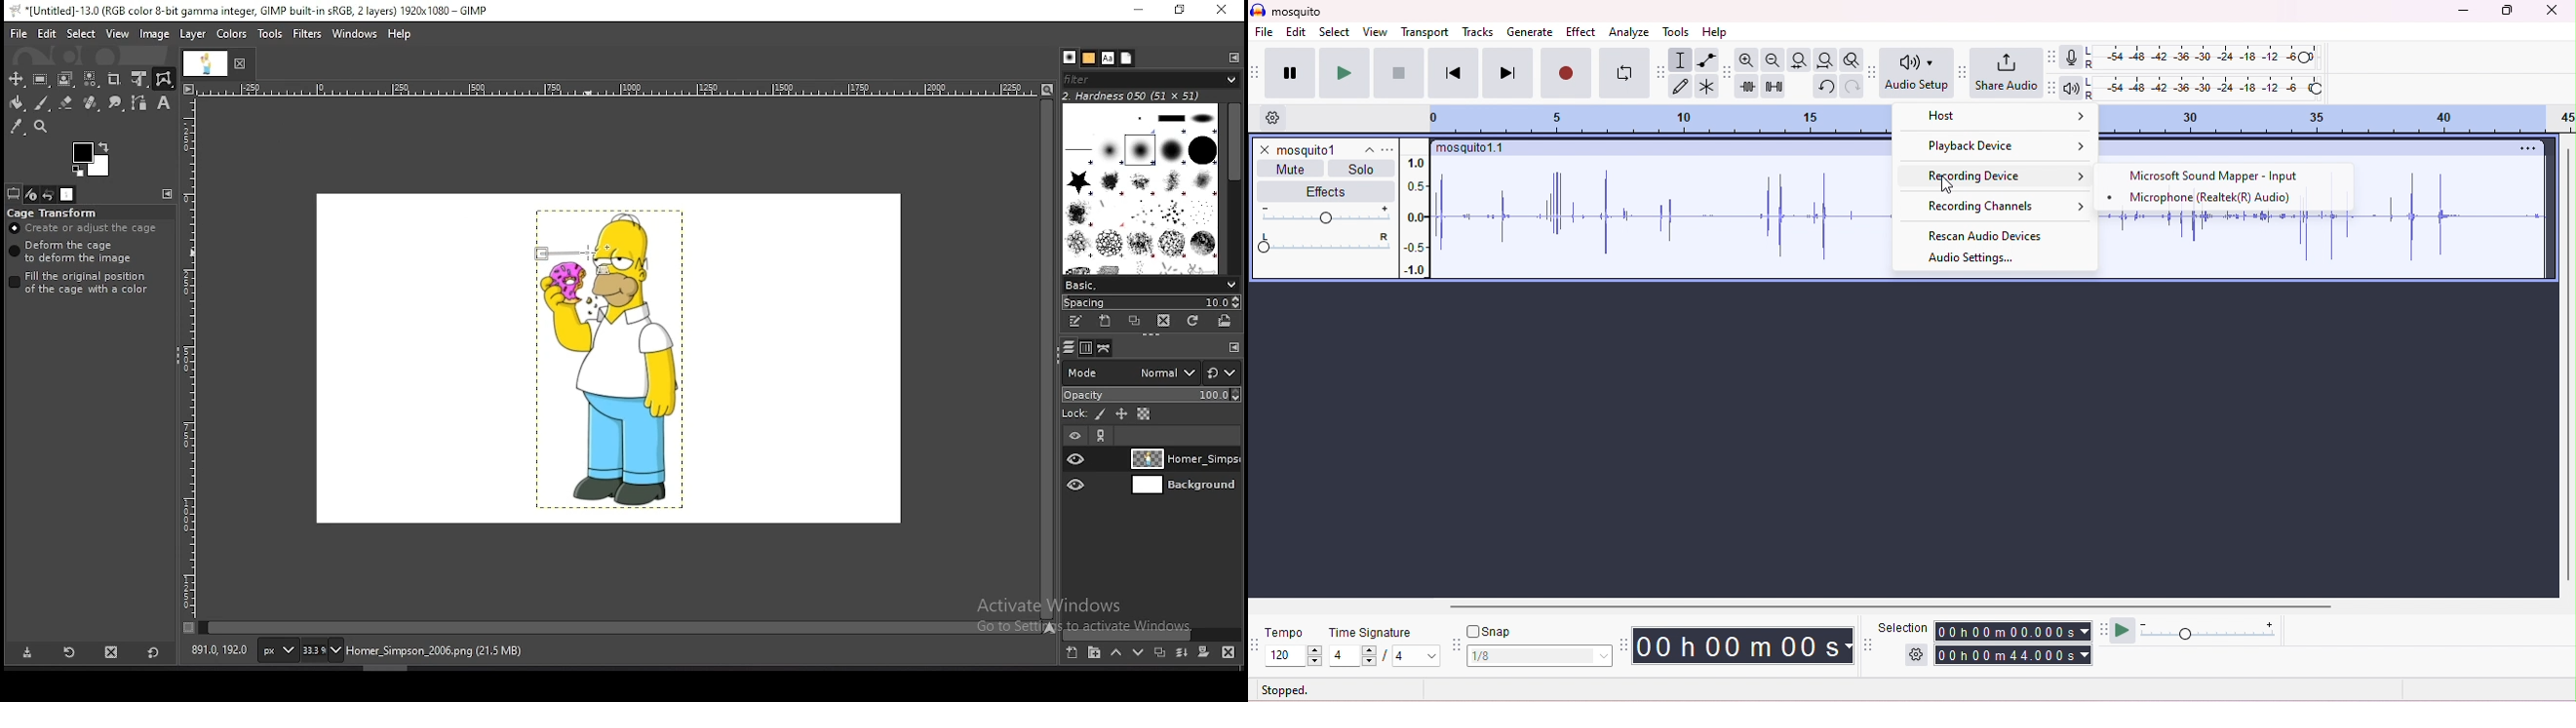  Describe the element at coordinates (74, 253) in the screenshot. I see `deform the cage to deform the image` at that location.